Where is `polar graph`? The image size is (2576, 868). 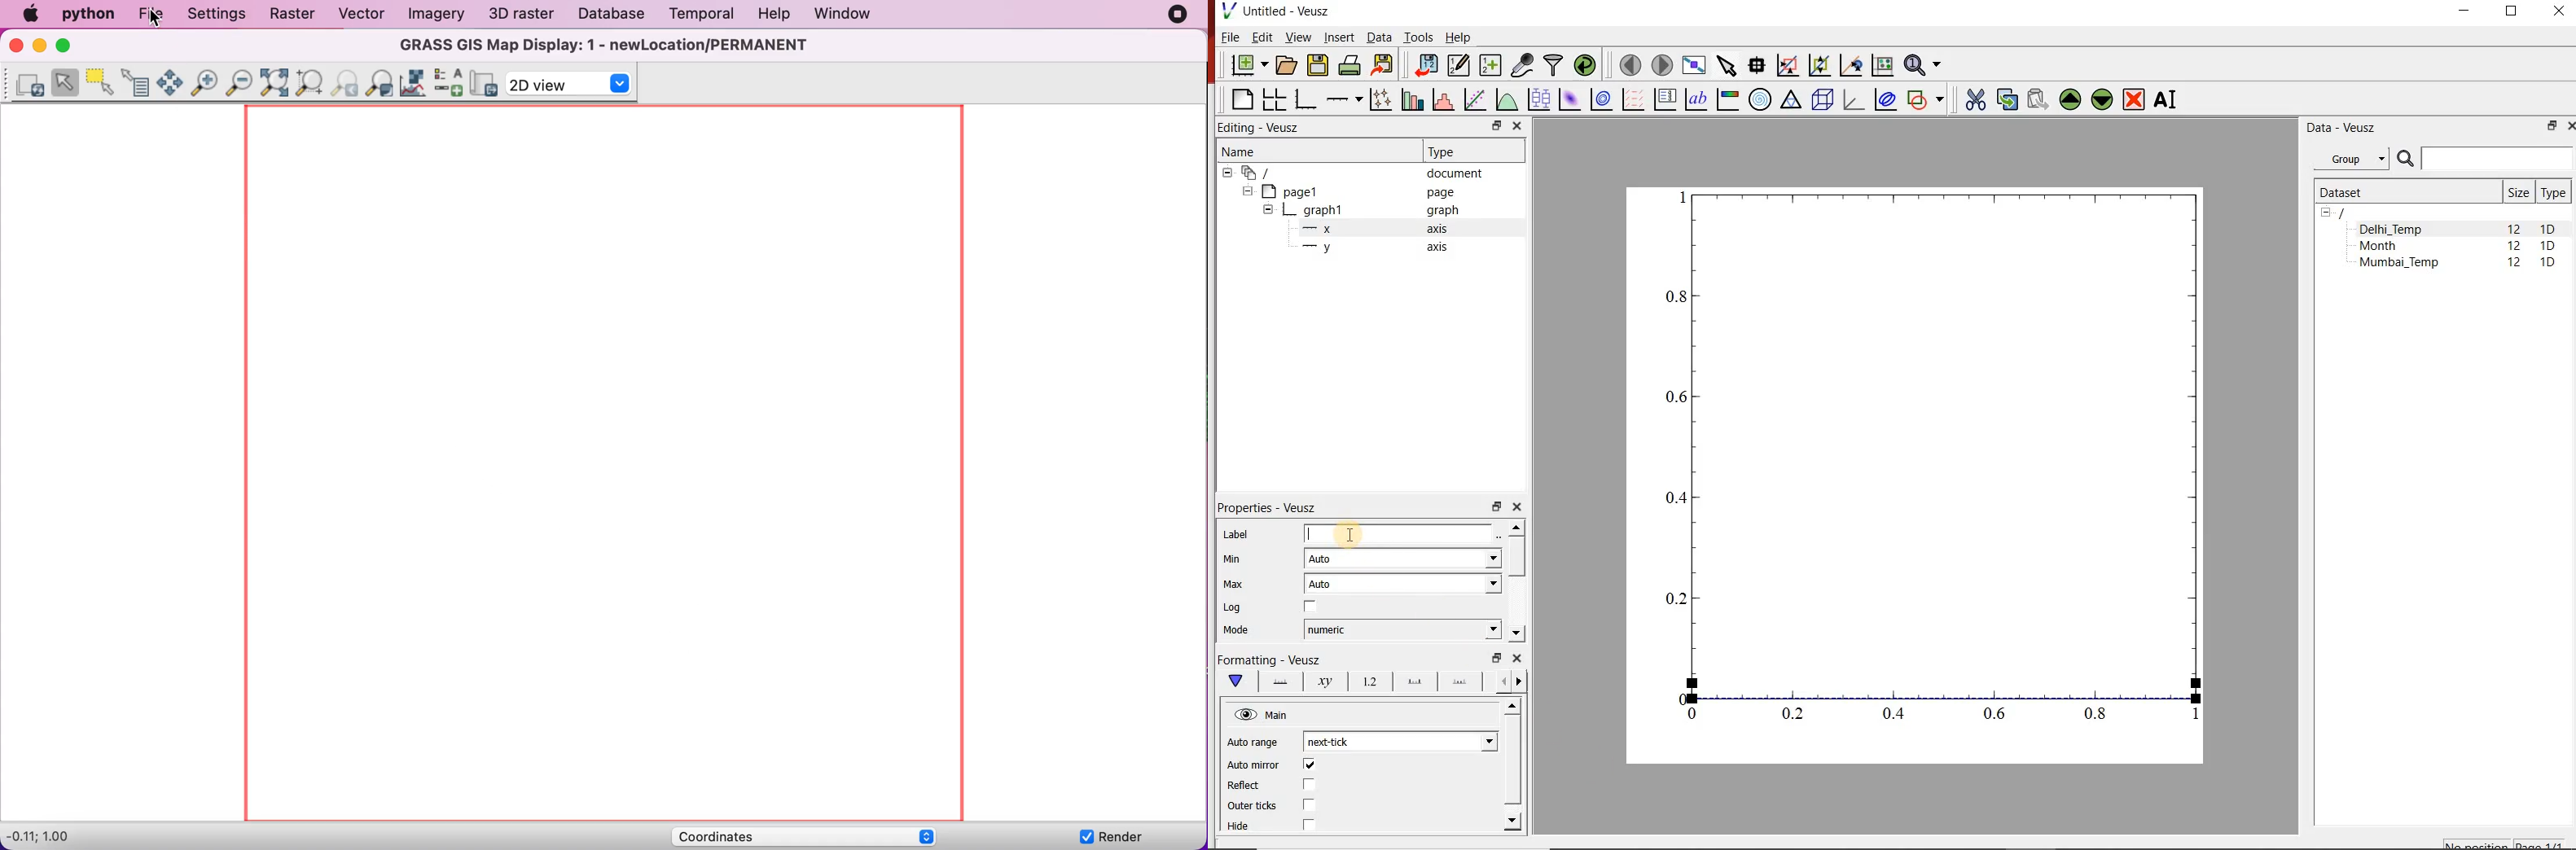
polar graph is located at coordinates (1761, 101).